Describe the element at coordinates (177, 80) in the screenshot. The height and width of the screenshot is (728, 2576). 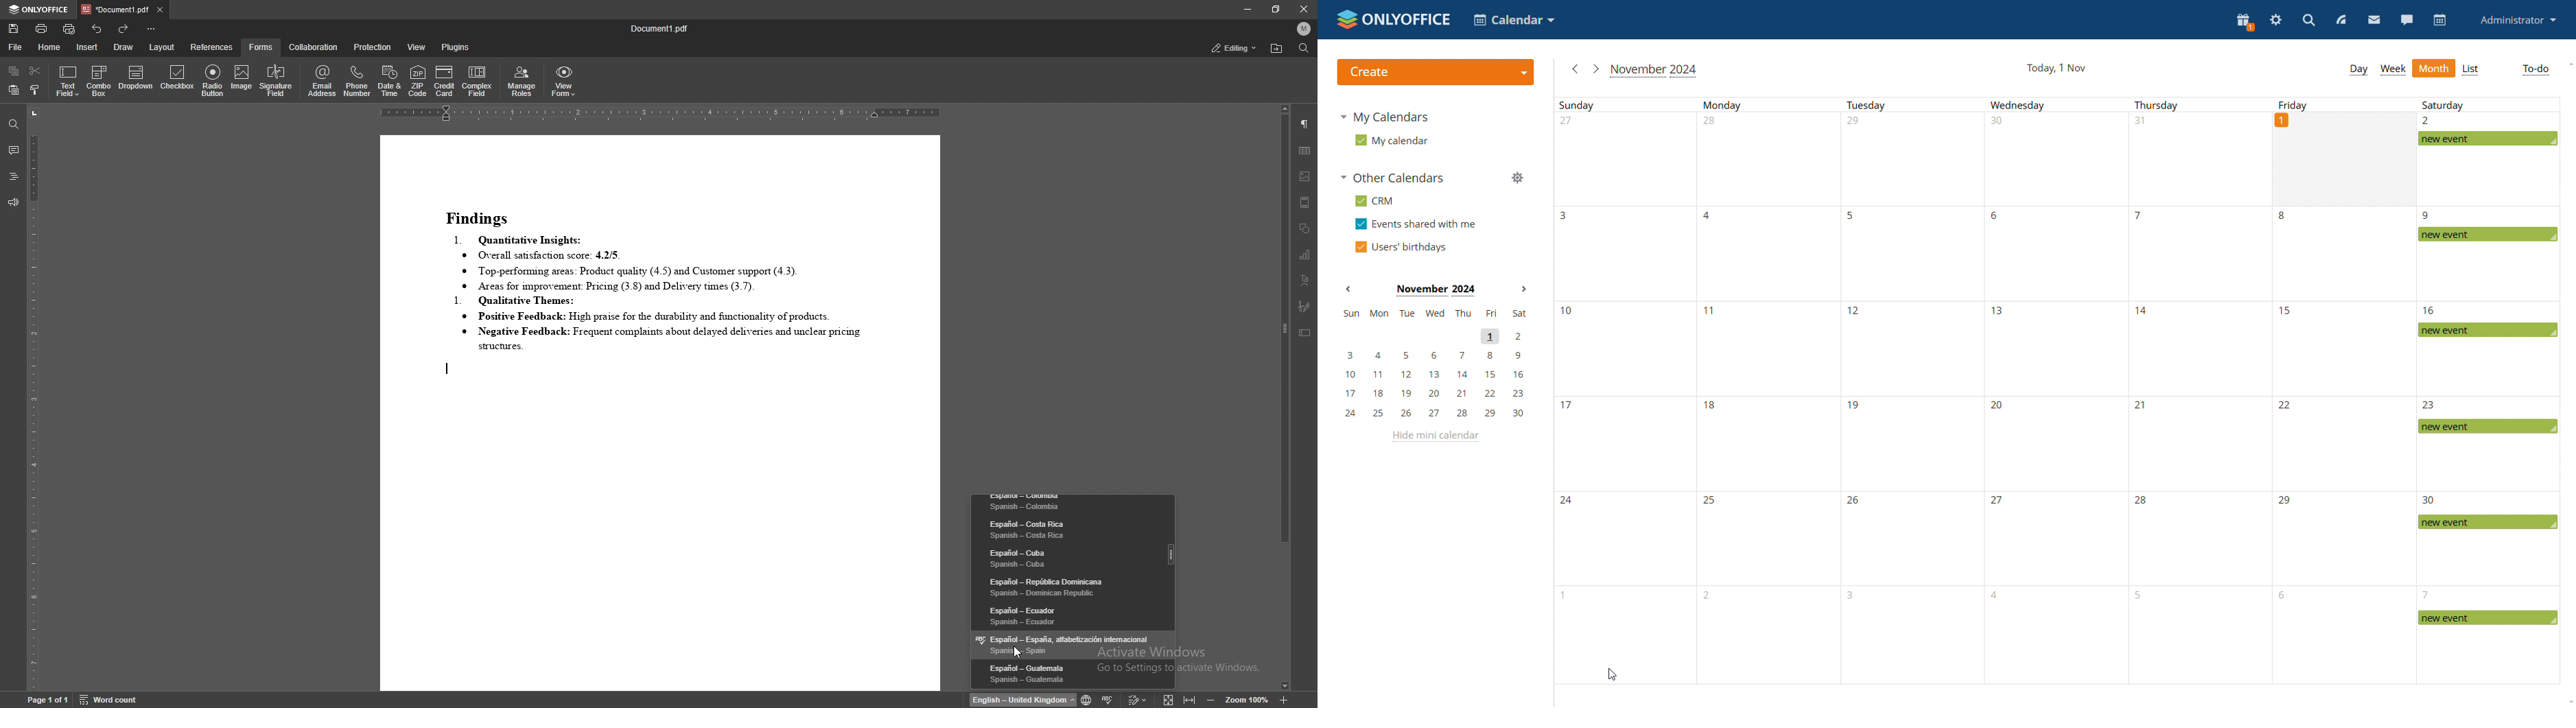
I see `checkbox` at that location.